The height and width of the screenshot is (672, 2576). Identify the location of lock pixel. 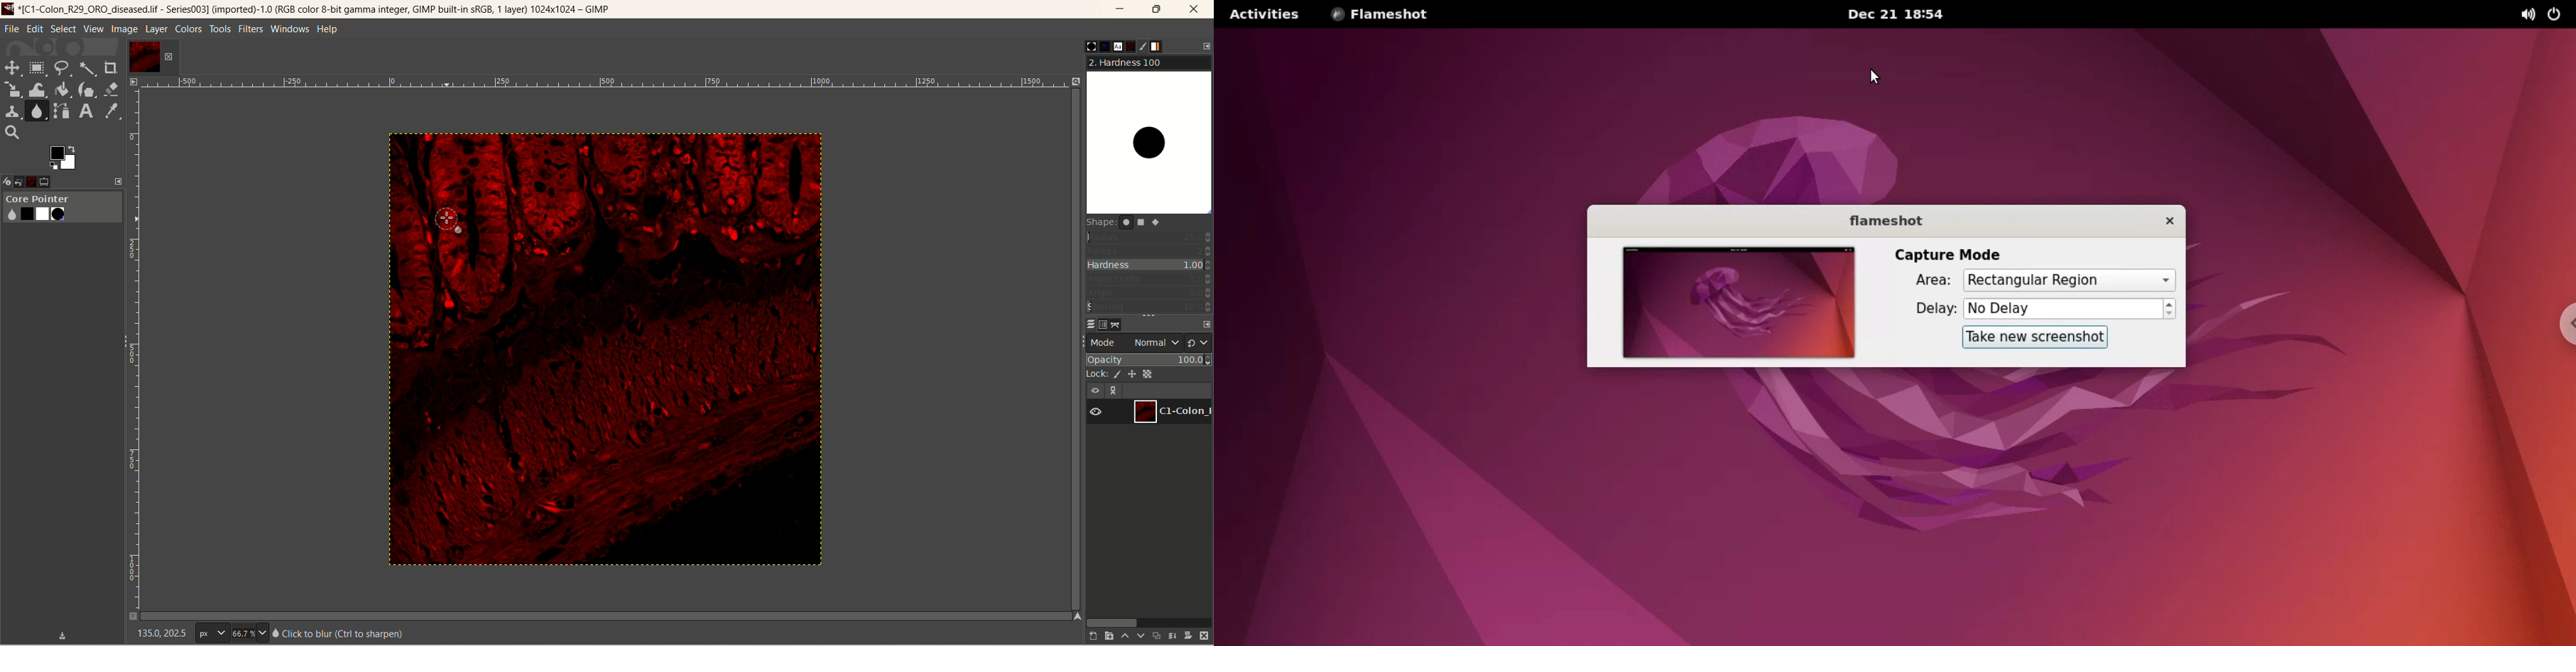
(1120, 372).